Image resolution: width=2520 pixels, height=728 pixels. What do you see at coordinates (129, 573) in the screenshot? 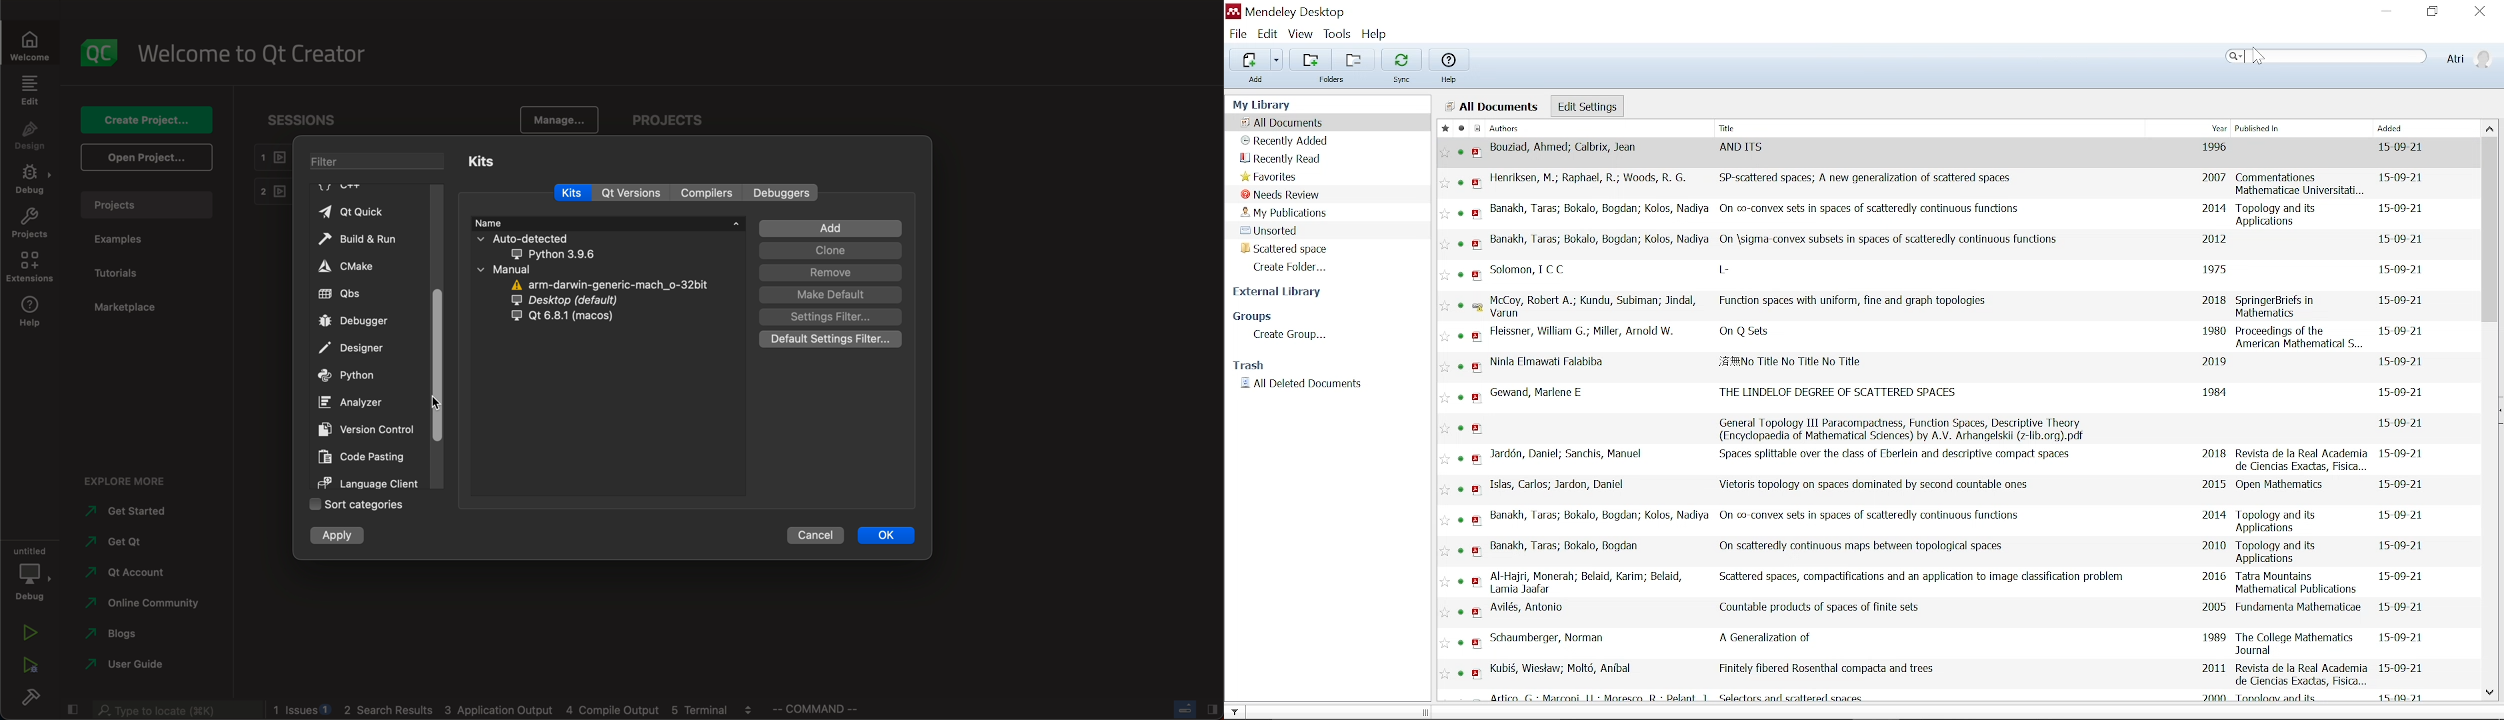
I see `account` at bounding box center [129, 573].